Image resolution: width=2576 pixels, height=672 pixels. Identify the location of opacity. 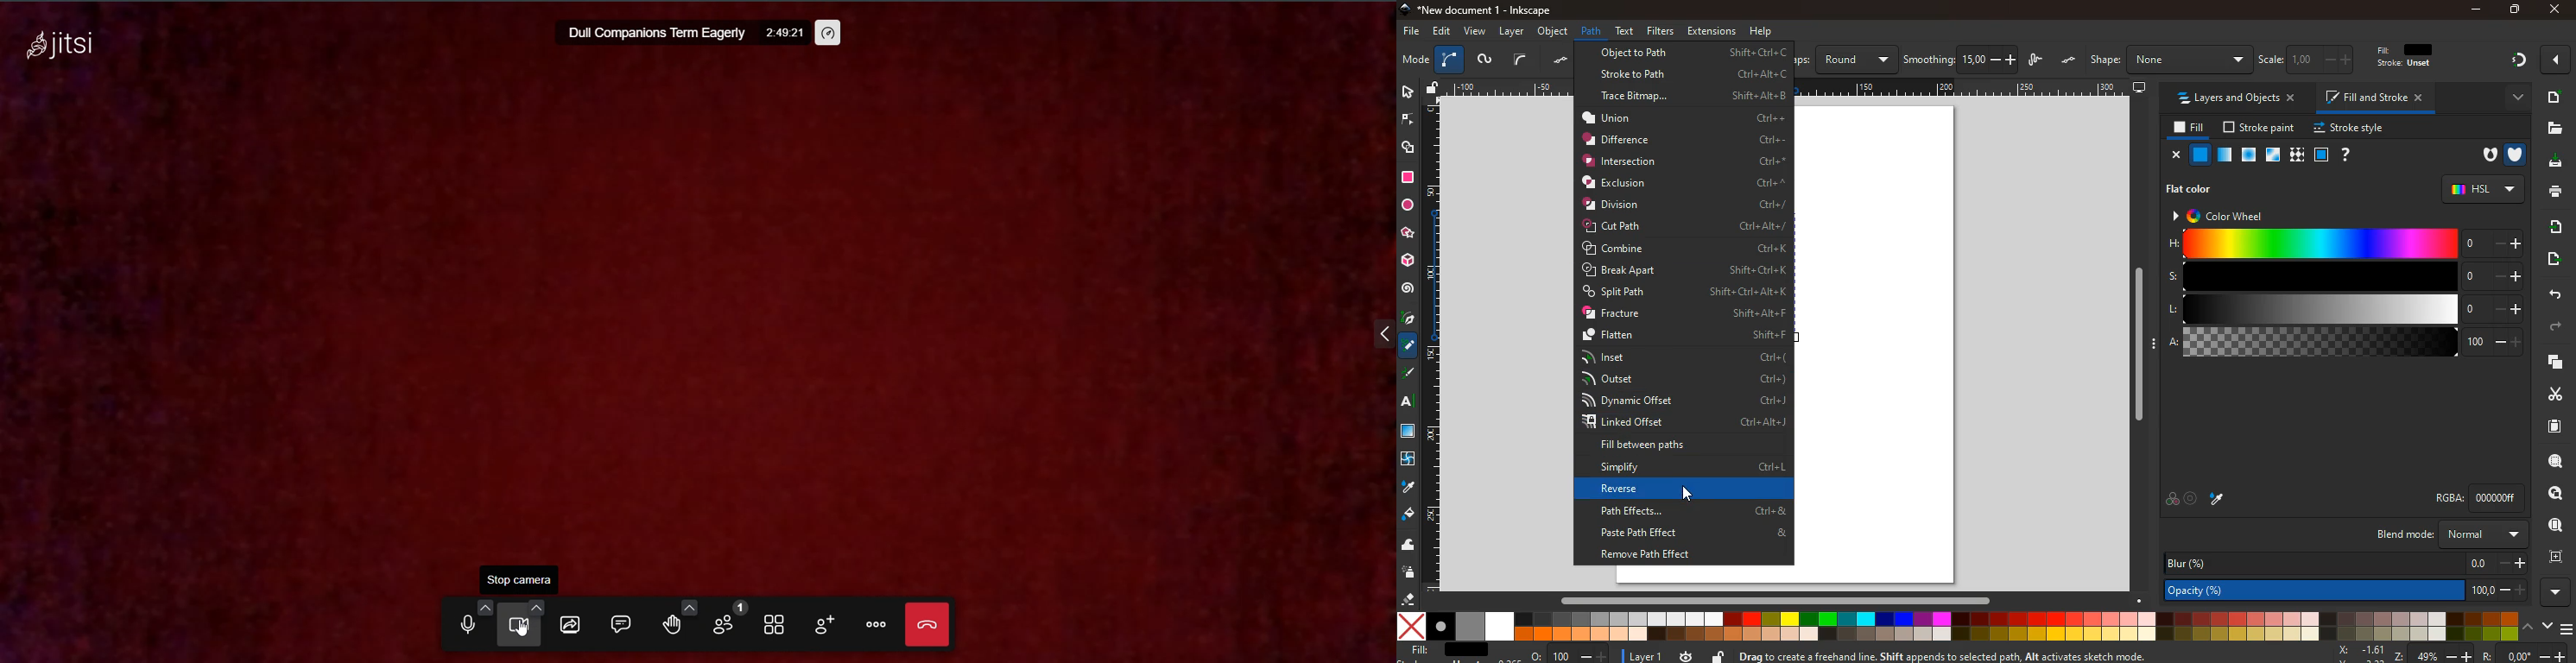
(2250, 155).